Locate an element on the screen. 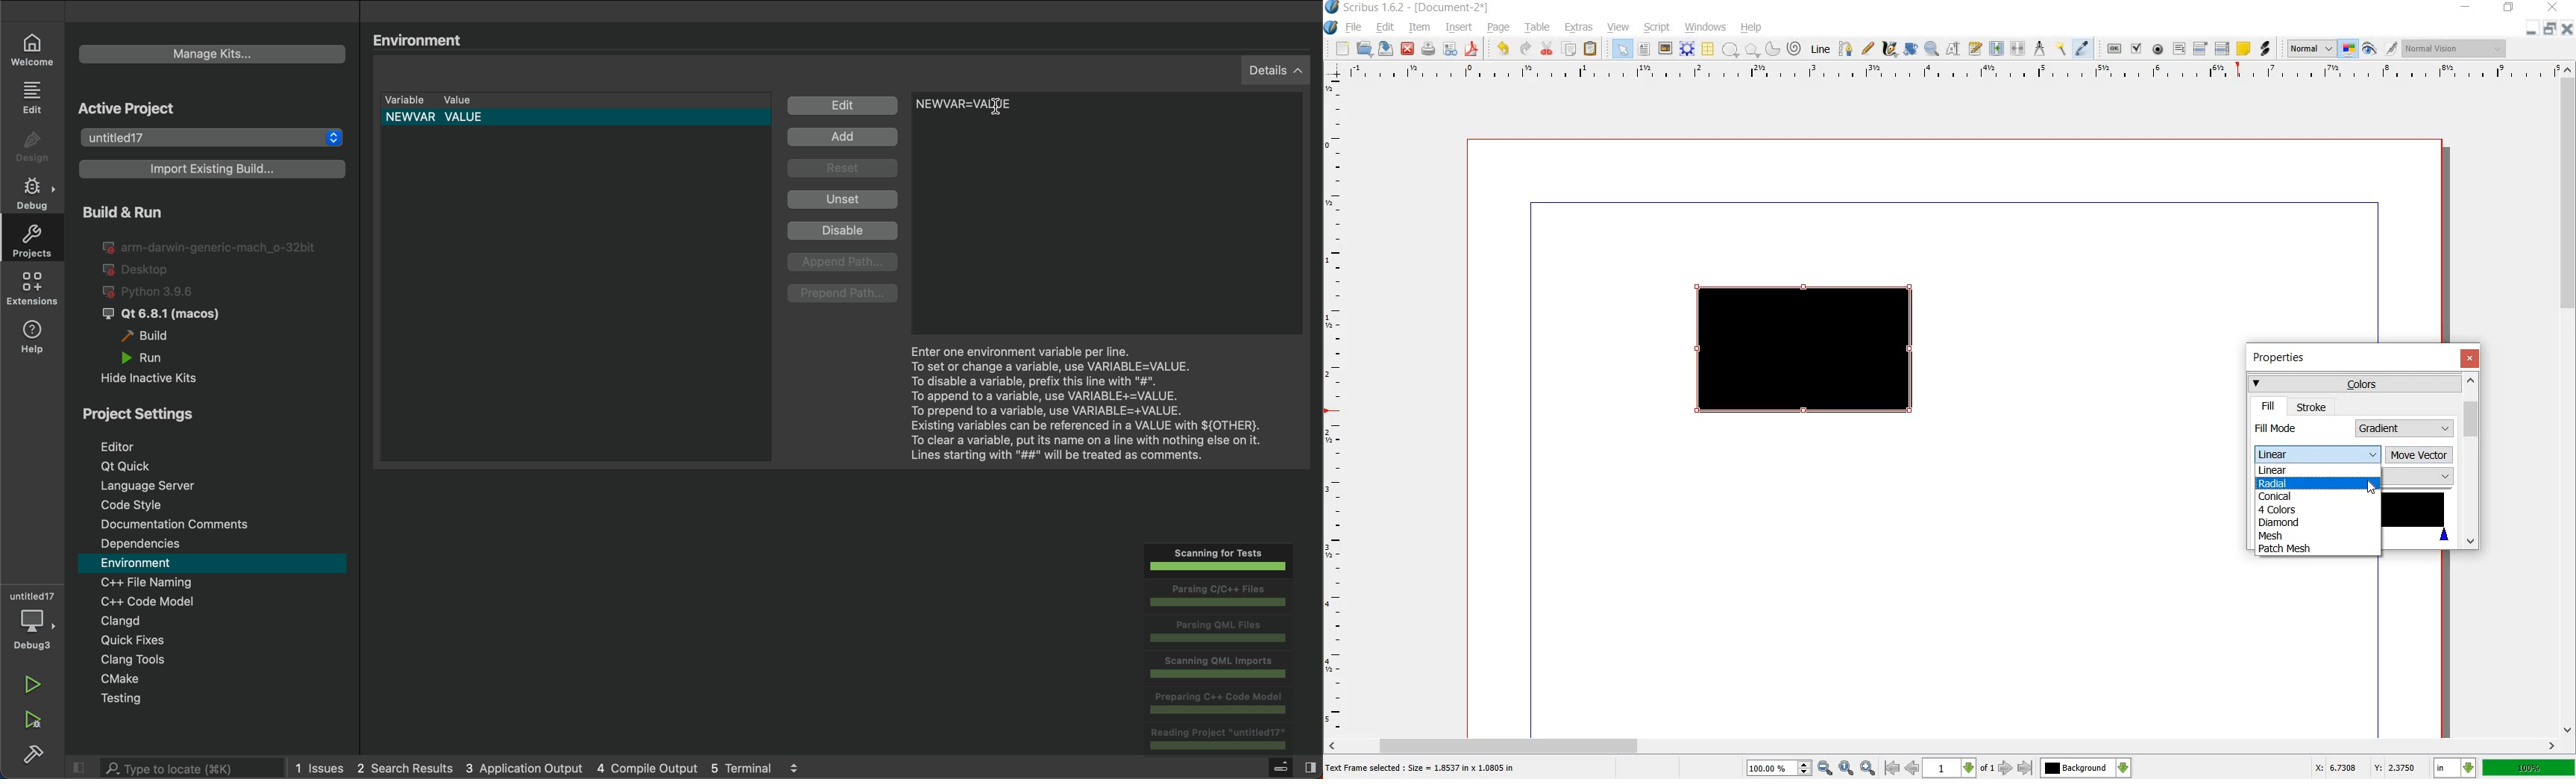 This screenshot has height=784, width=2576. view is located at coordinates (1619, 28).